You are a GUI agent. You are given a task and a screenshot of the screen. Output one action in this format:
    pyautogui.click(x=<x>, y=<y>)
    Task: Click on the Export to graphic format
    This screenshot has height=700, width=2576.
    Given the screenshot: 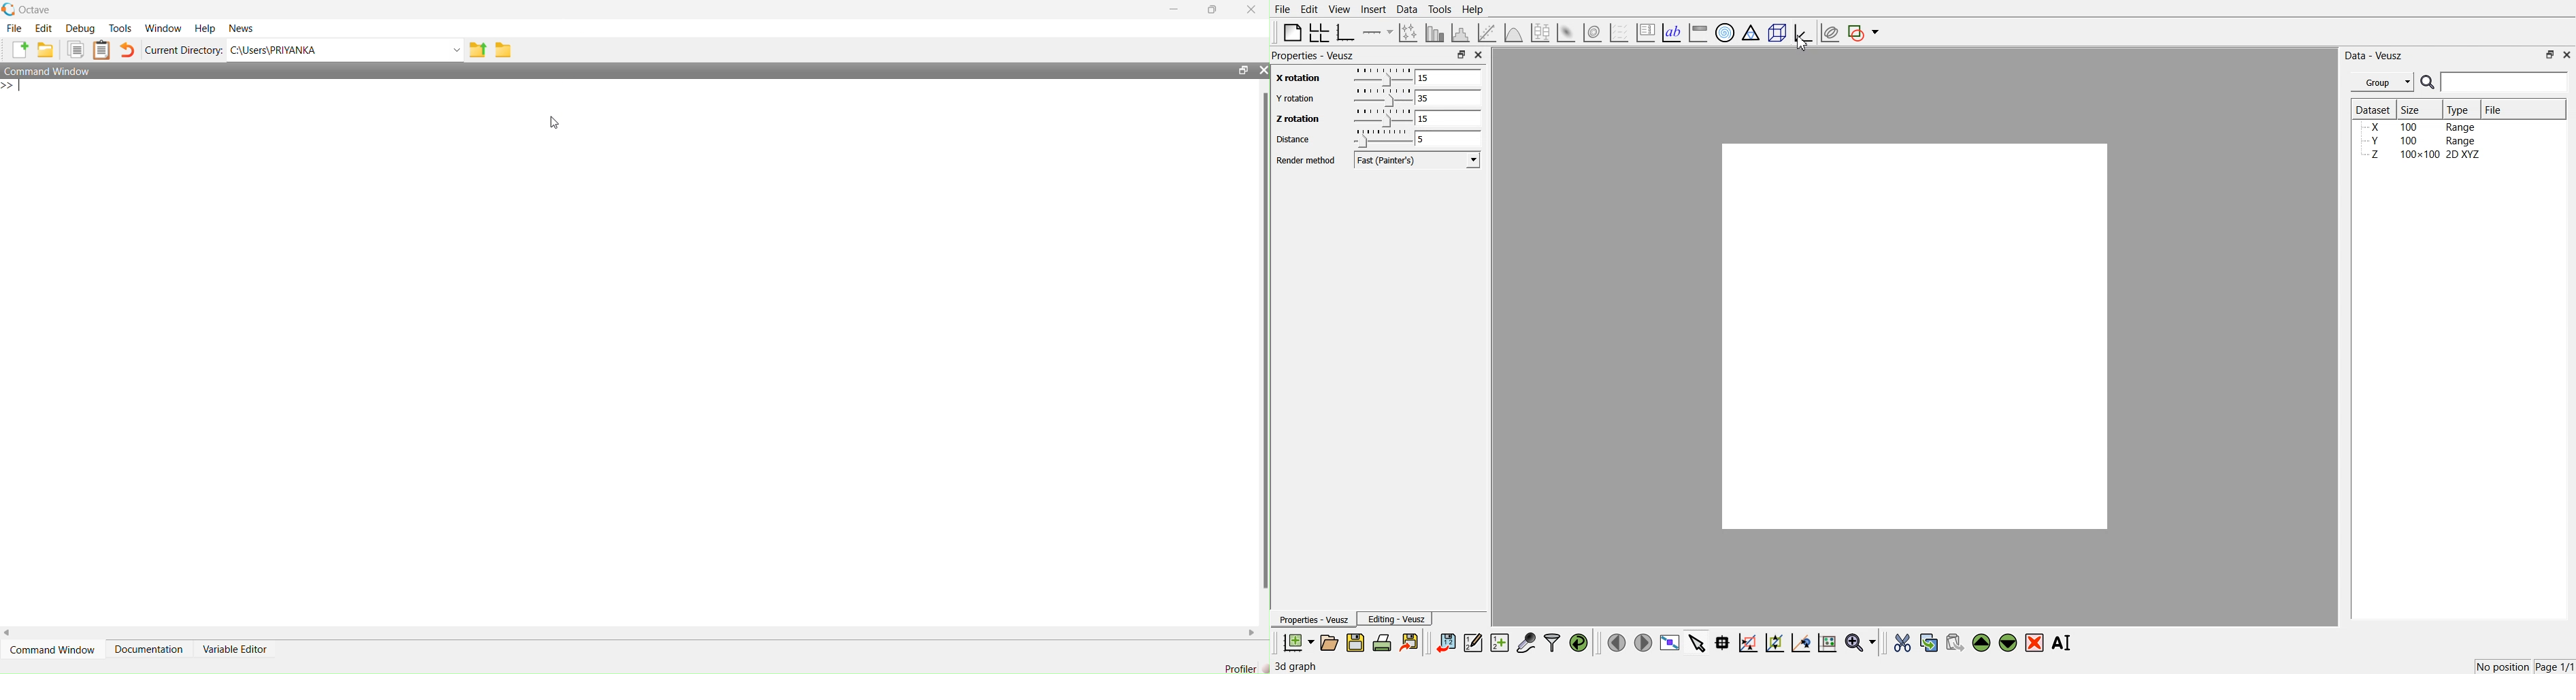 What is the action you would take?
    pyautogui.click(x=1410, y=642)
    